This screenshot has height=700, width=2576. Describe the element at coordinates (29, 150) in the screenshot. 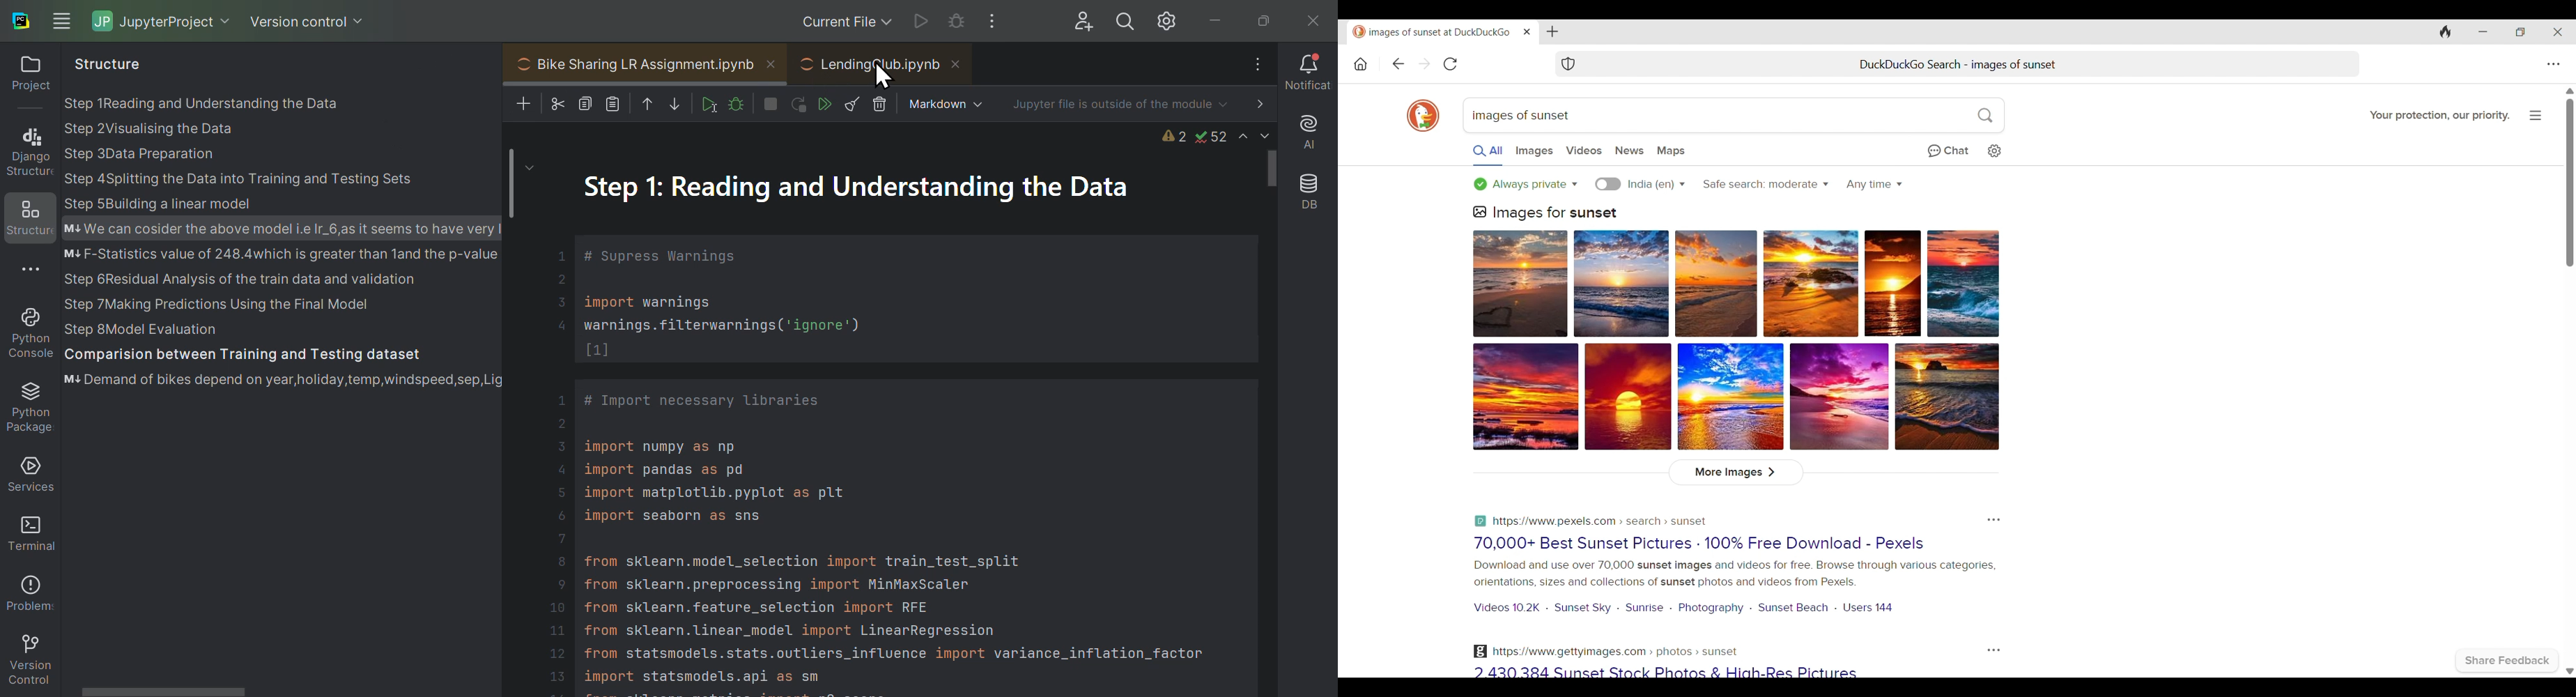

I see `Django structure` at that location.